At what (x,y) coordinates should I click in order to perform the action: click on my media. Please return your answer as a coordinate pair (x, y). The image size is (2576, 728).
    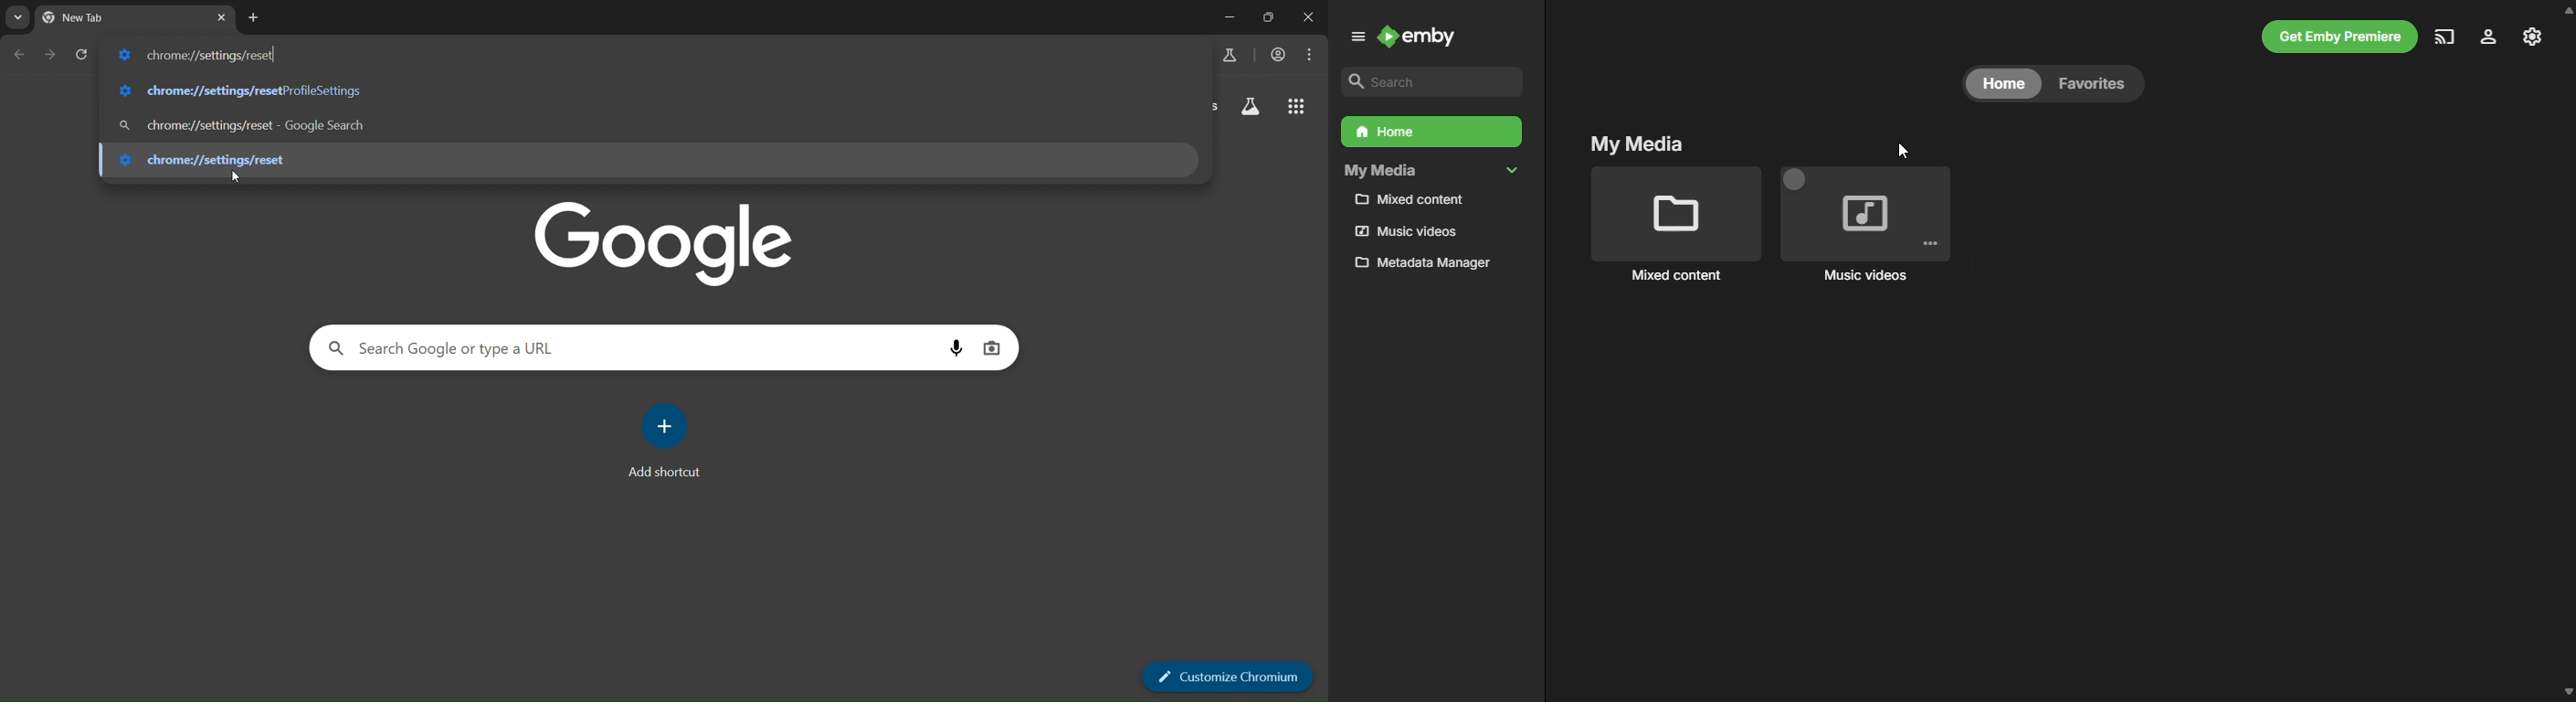
    Looking at the image, I should click on (1379, 171).